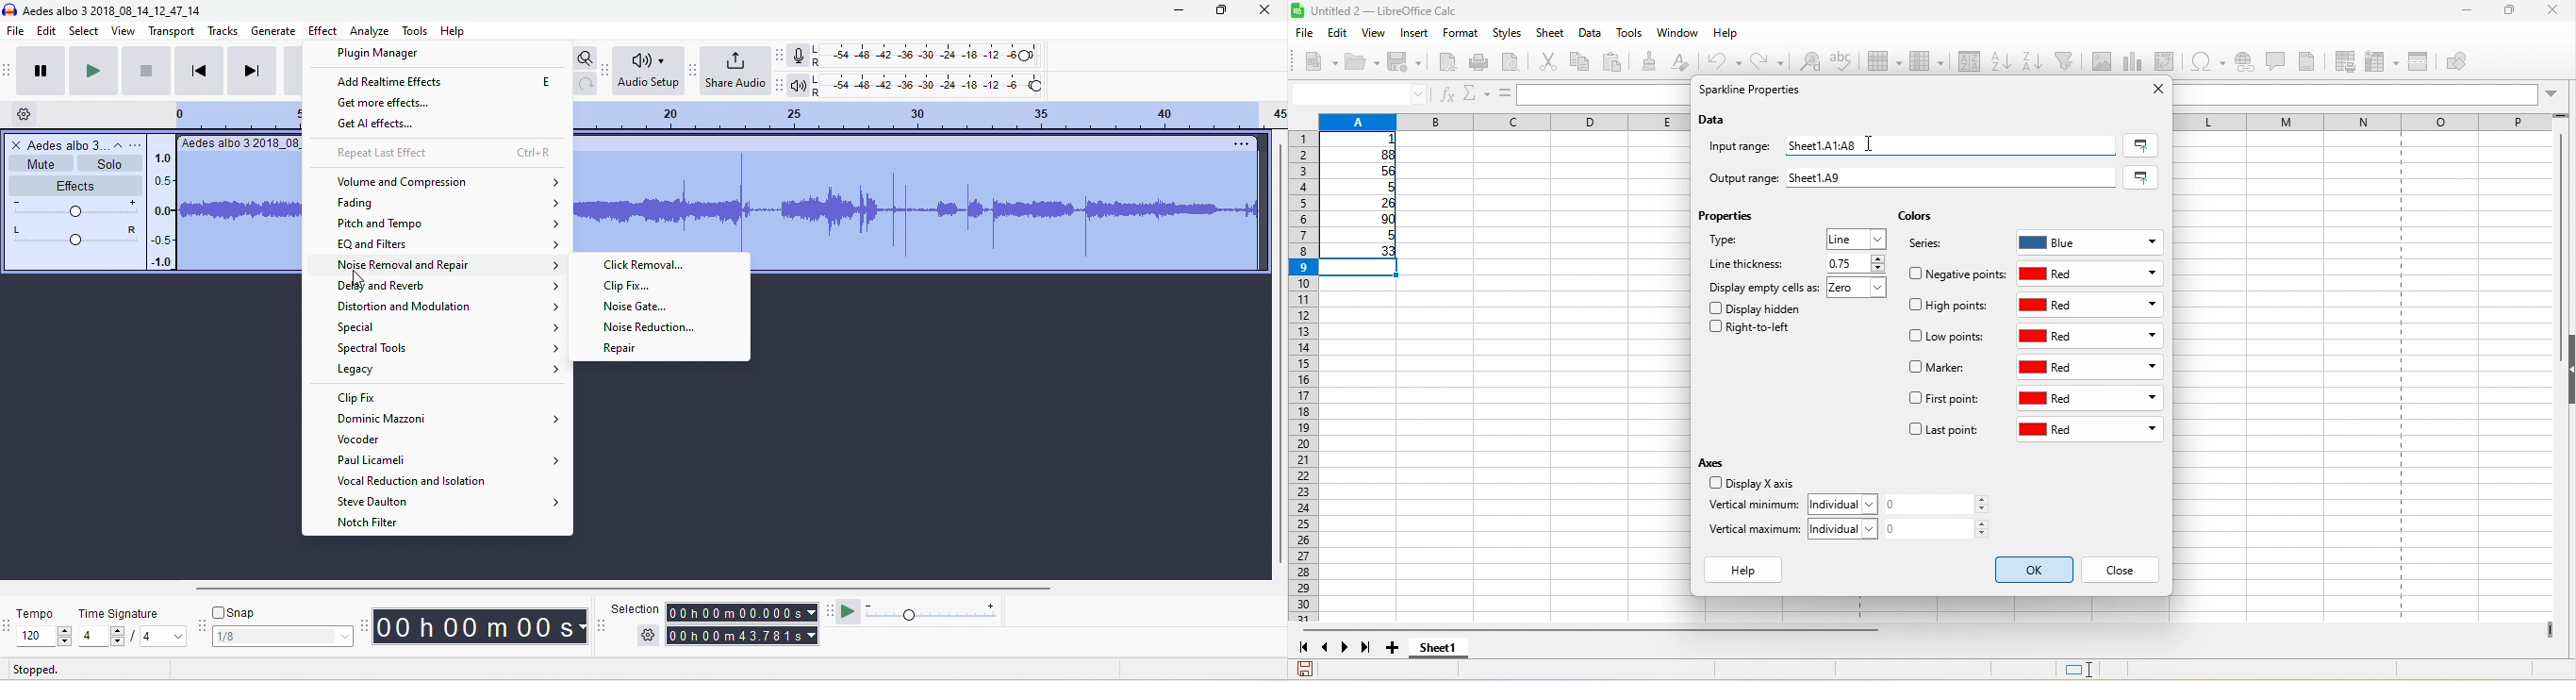 This screenshot has width=2576, height=700. What do you see at coordinates (203, 625) in the screenshot?
I see `audacity snapping toolbar` at bounding box center [203, 625].